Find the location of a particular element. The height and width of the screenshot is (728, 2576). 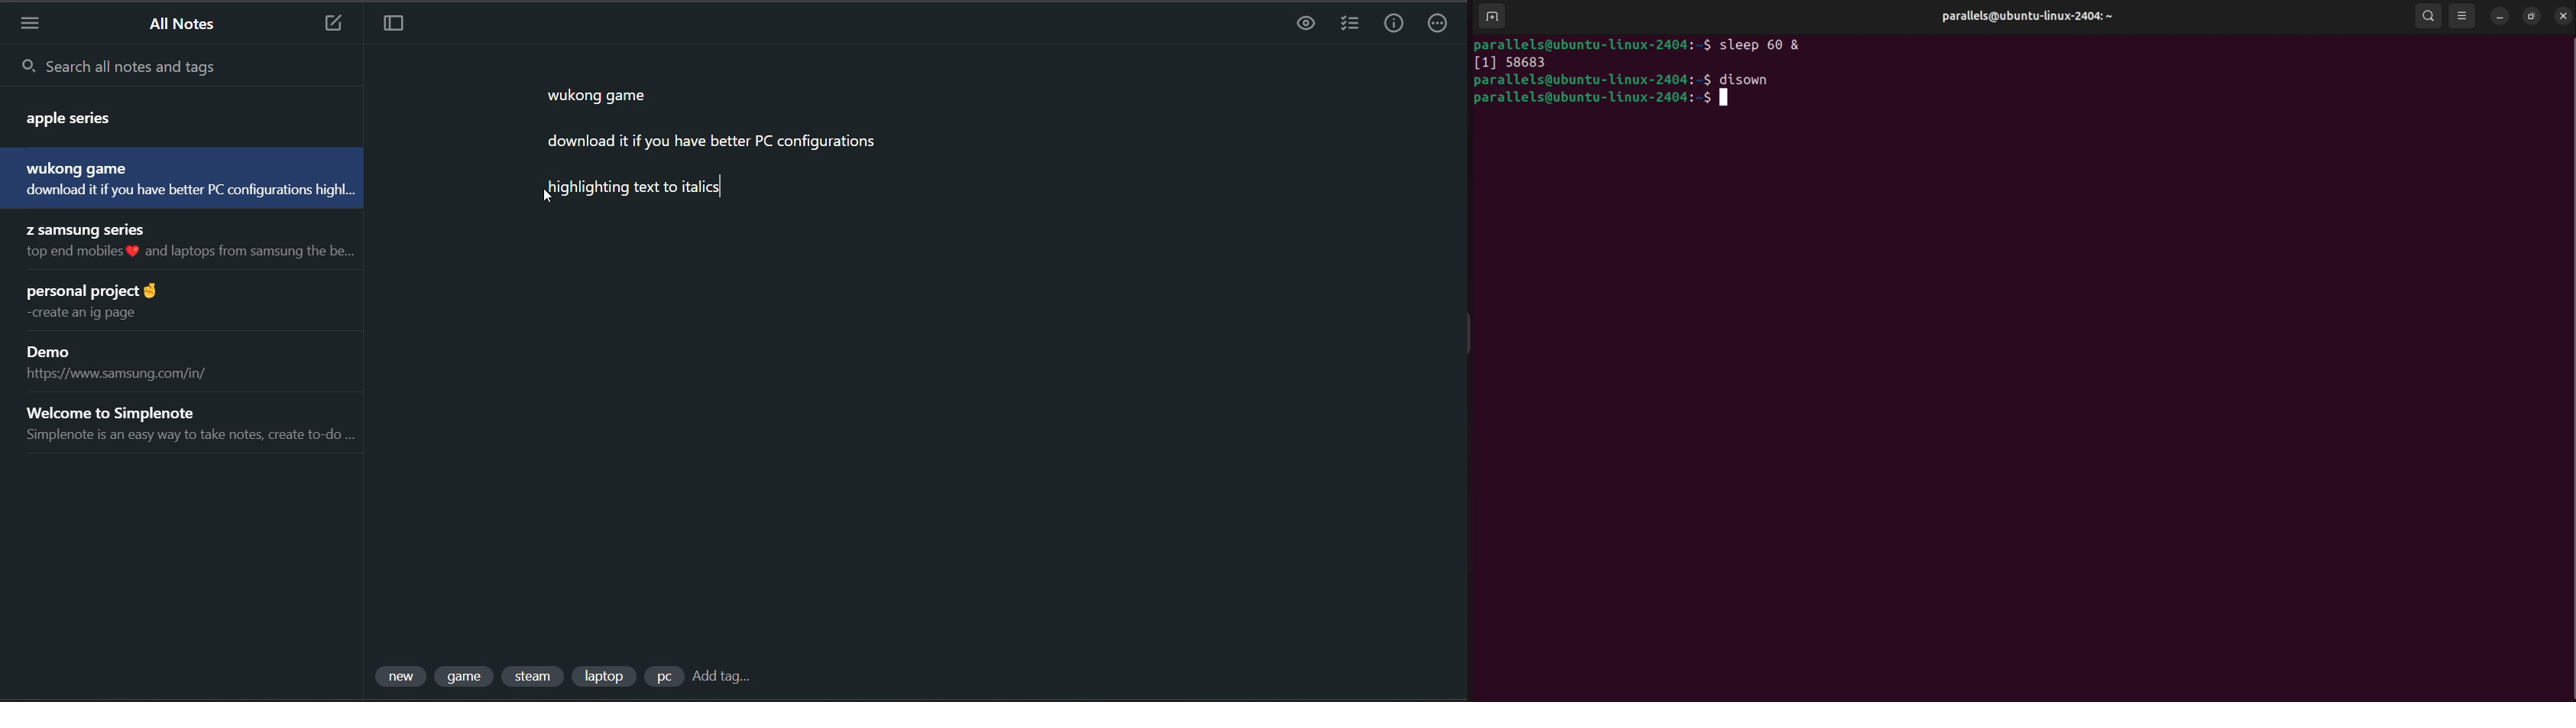

info is located at coordinates (1393, 24).